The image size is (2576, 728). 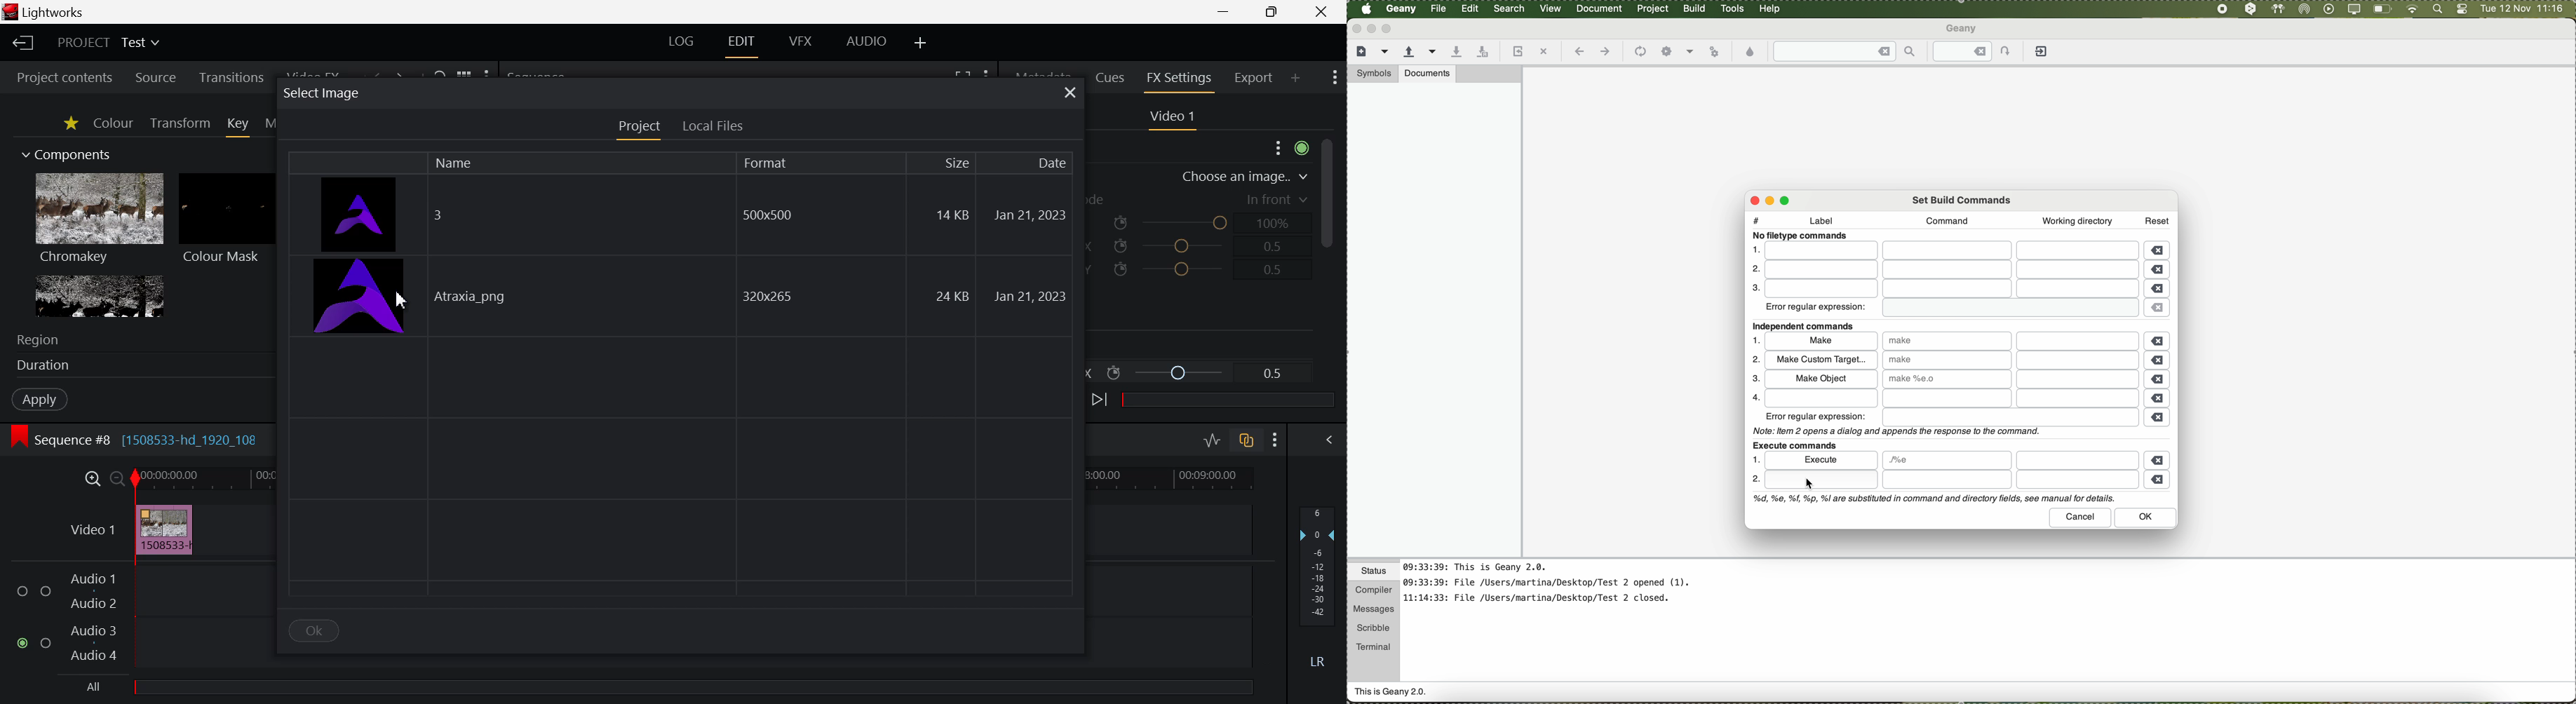 I want to click on 0.5, so click(x=1275, y=269).